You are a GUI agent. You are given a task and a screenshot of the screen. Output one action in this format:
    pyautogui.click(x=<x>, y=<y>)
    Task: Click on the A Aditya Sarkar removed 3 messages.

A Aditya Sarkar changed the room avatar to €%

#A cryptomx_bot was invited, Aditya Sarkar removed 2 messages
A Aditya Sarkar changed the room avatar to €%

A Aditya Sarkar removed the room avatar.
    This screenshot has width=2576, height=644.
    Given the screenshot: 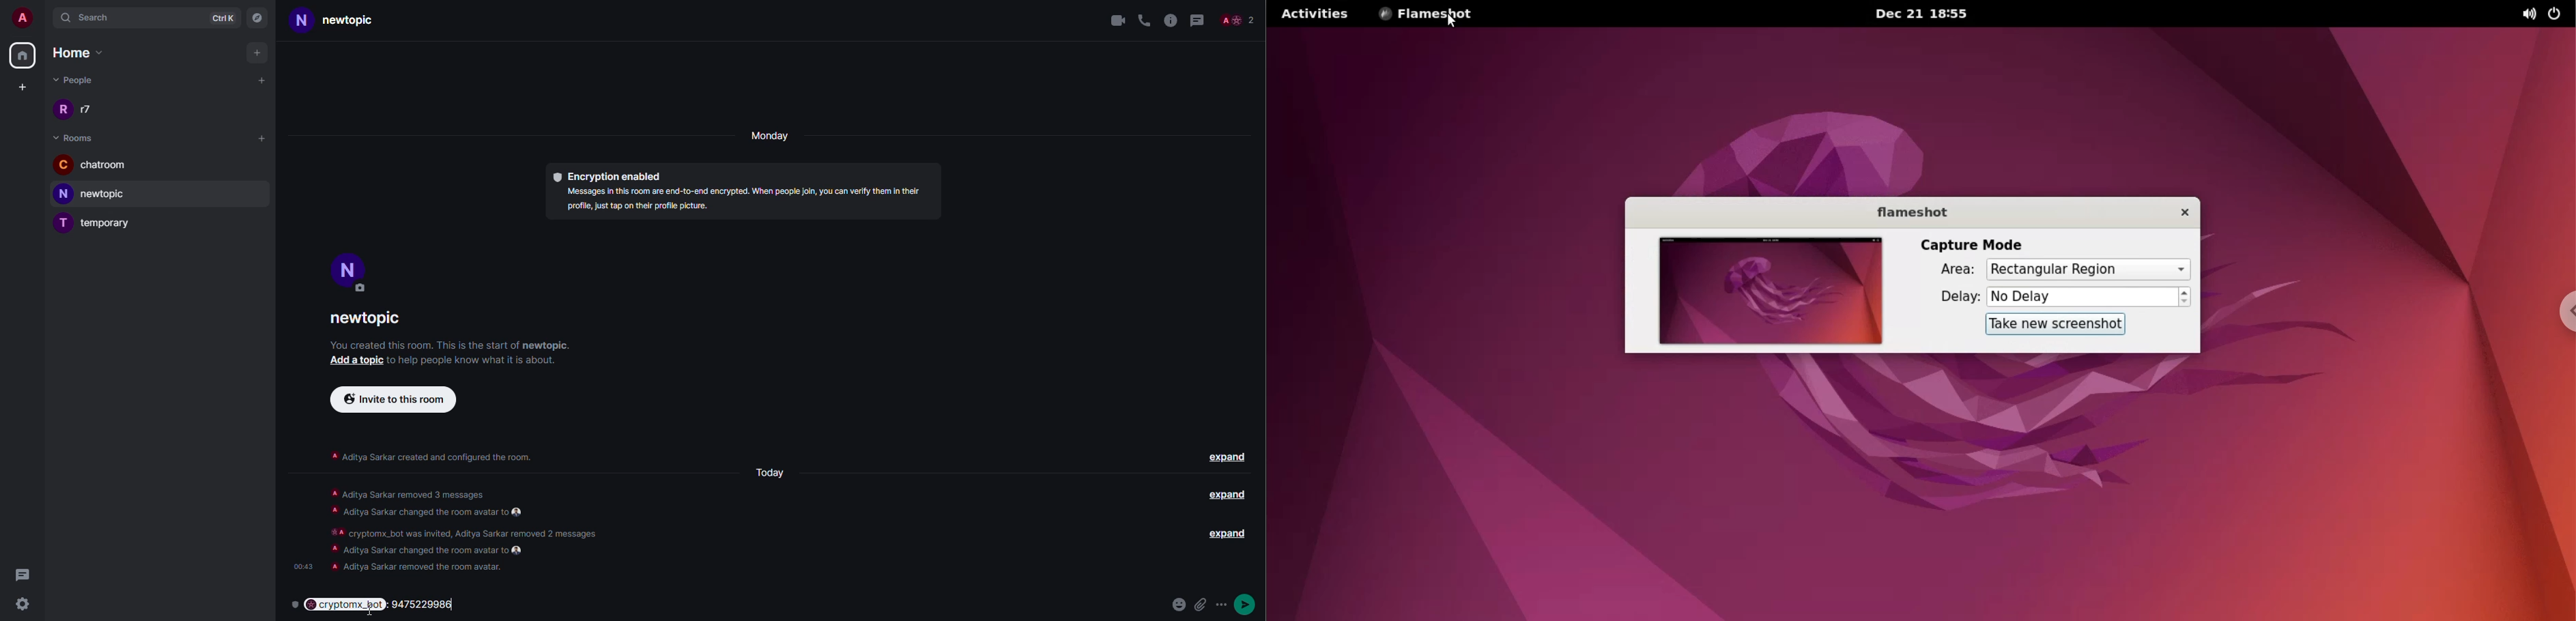 What is the action you would take?
    pyautogui.click(x=477, y=529)
    